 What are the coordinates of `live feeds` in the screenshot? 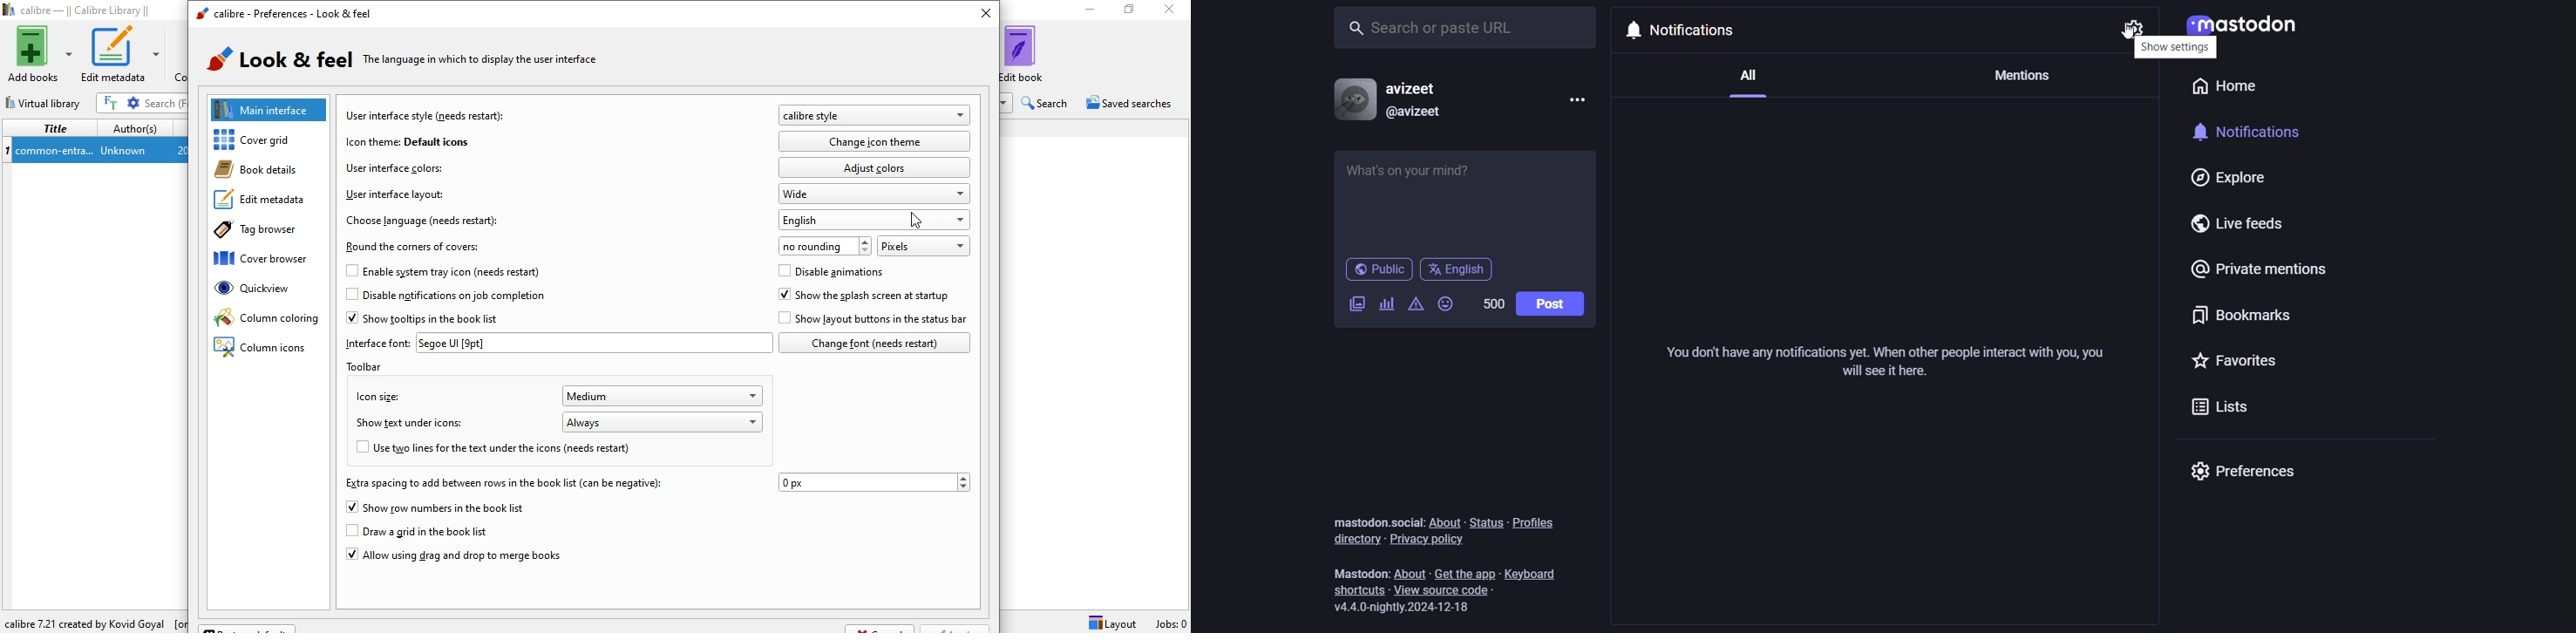 It's located at (2246, 228).